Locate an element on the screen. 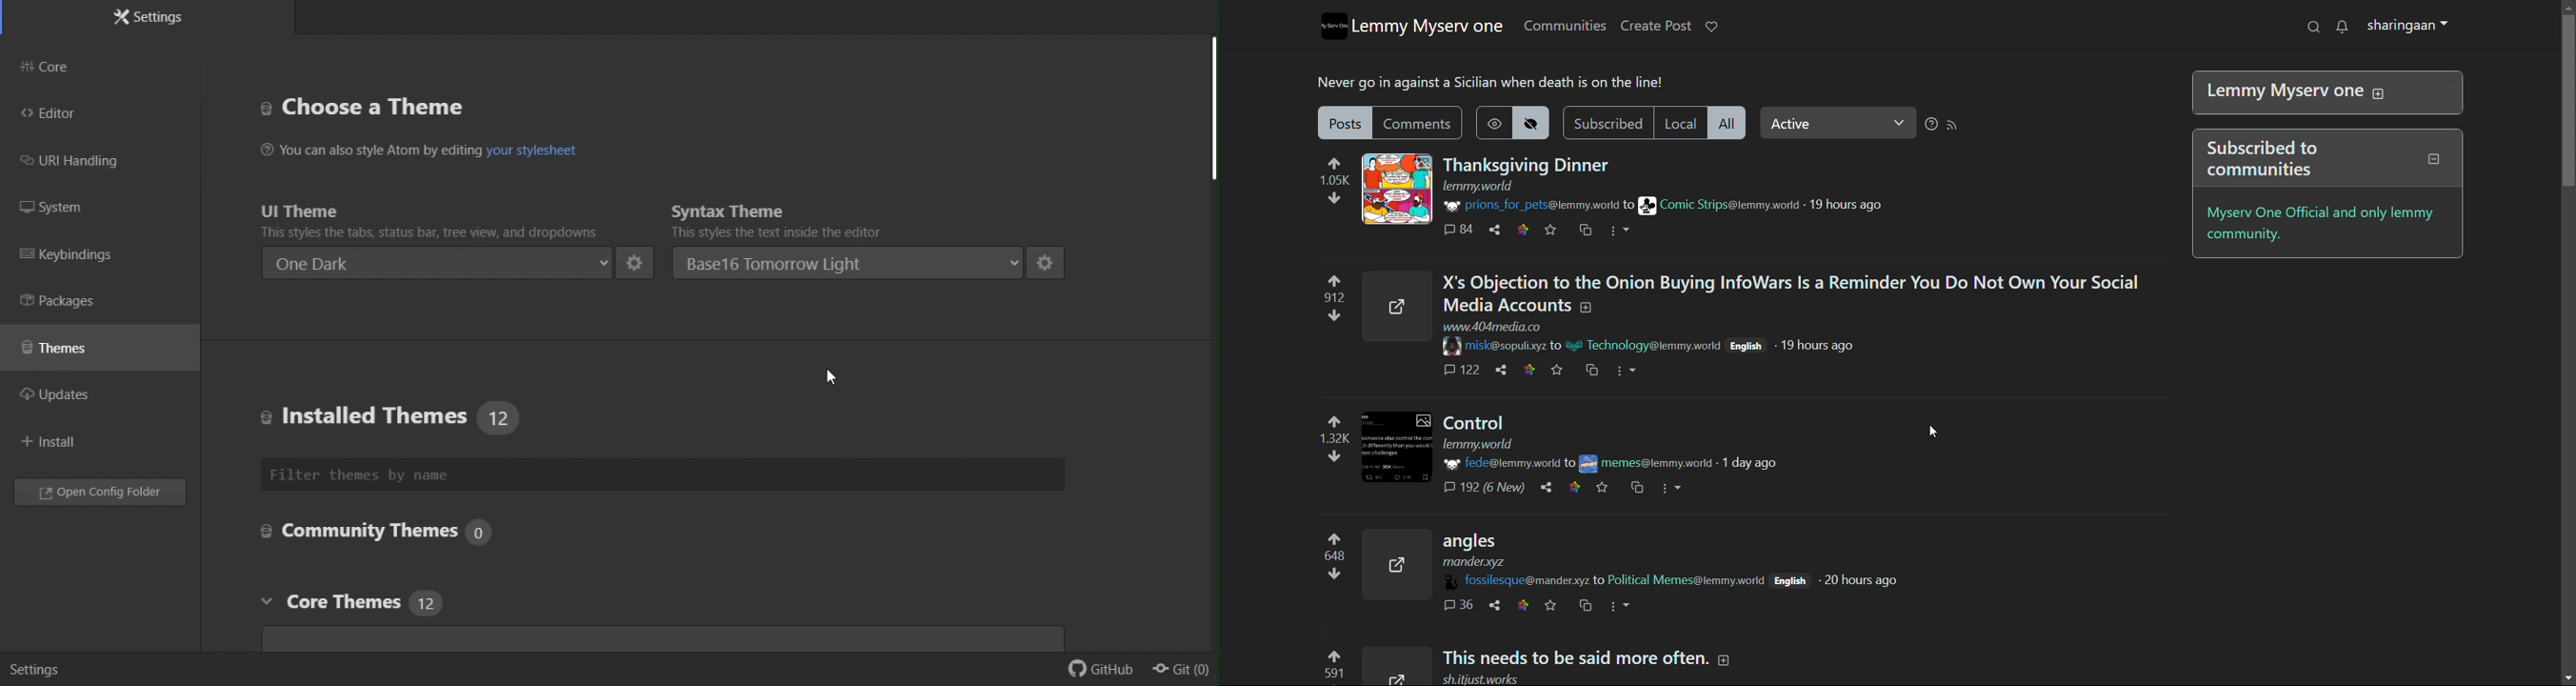 This screenshot has height=700, width=2576. post on "Thanksgiving Dinner" is located at coordinates (1528, 165).